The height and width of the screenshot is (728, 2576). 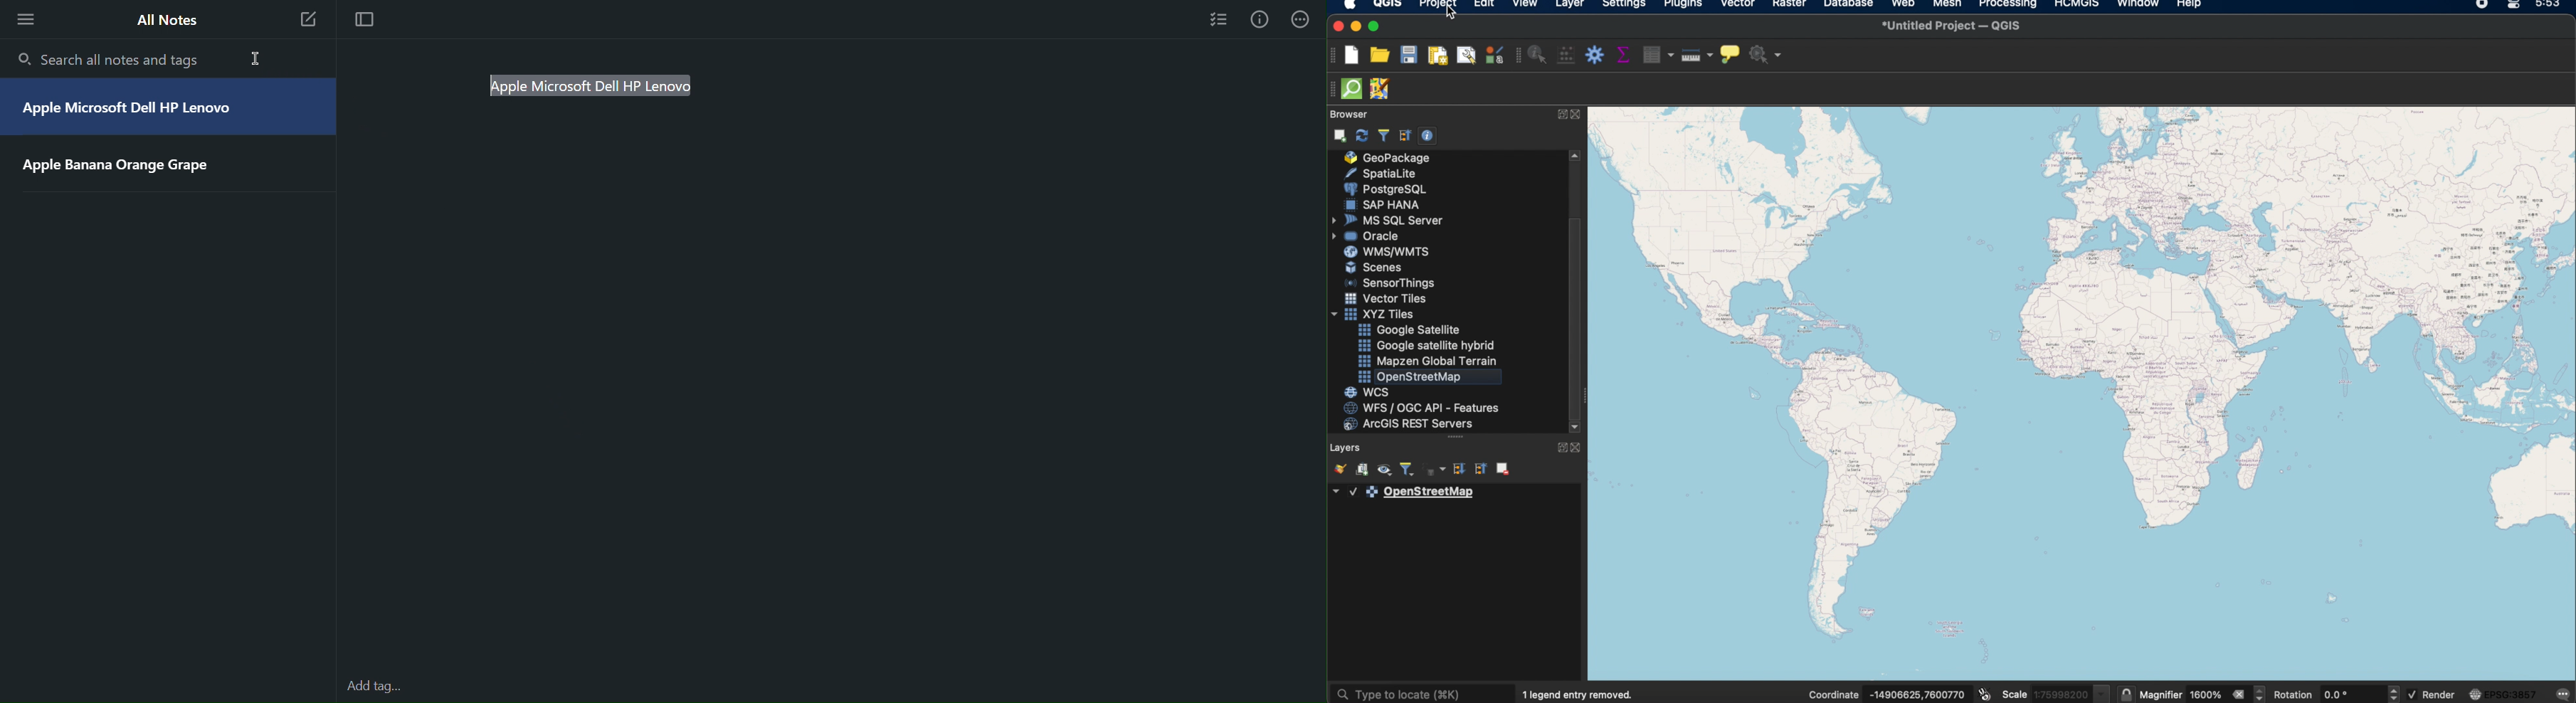 What do you see at coordinates (127, 107) in the screenshot?
I see `Apple Microsoft Dell HP Lenovo` at bounding box center [127, 107].